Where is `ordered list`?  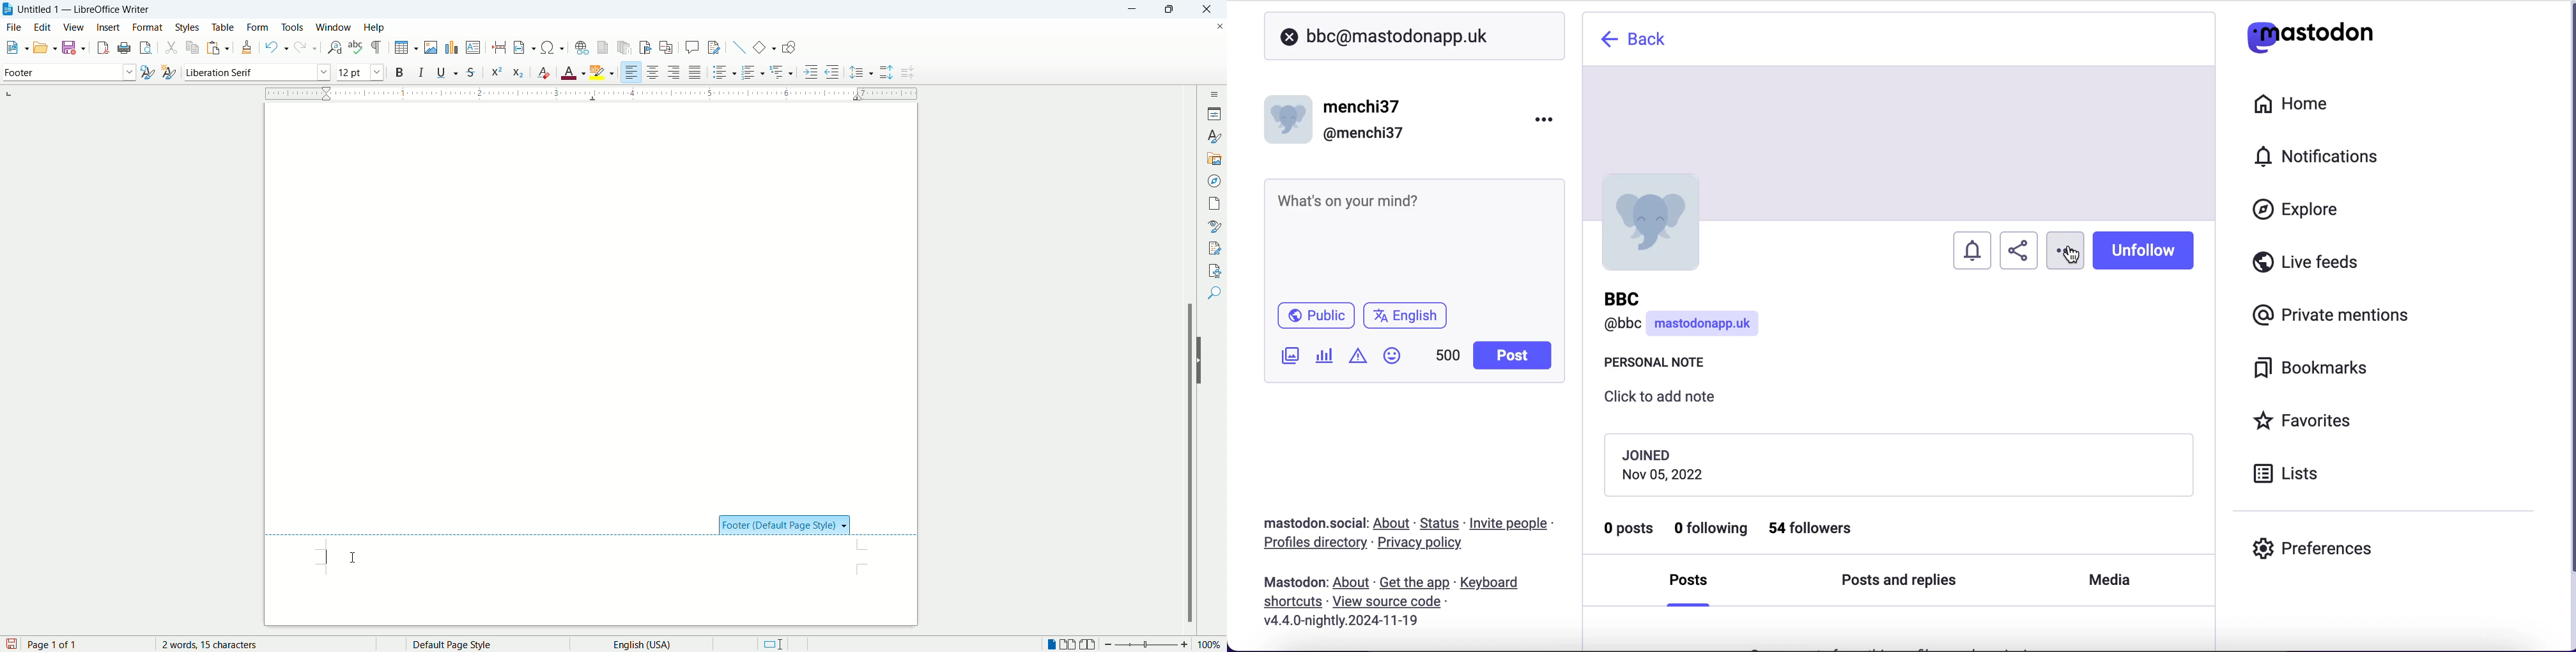
ordered list is located at coordinates (754, 73).